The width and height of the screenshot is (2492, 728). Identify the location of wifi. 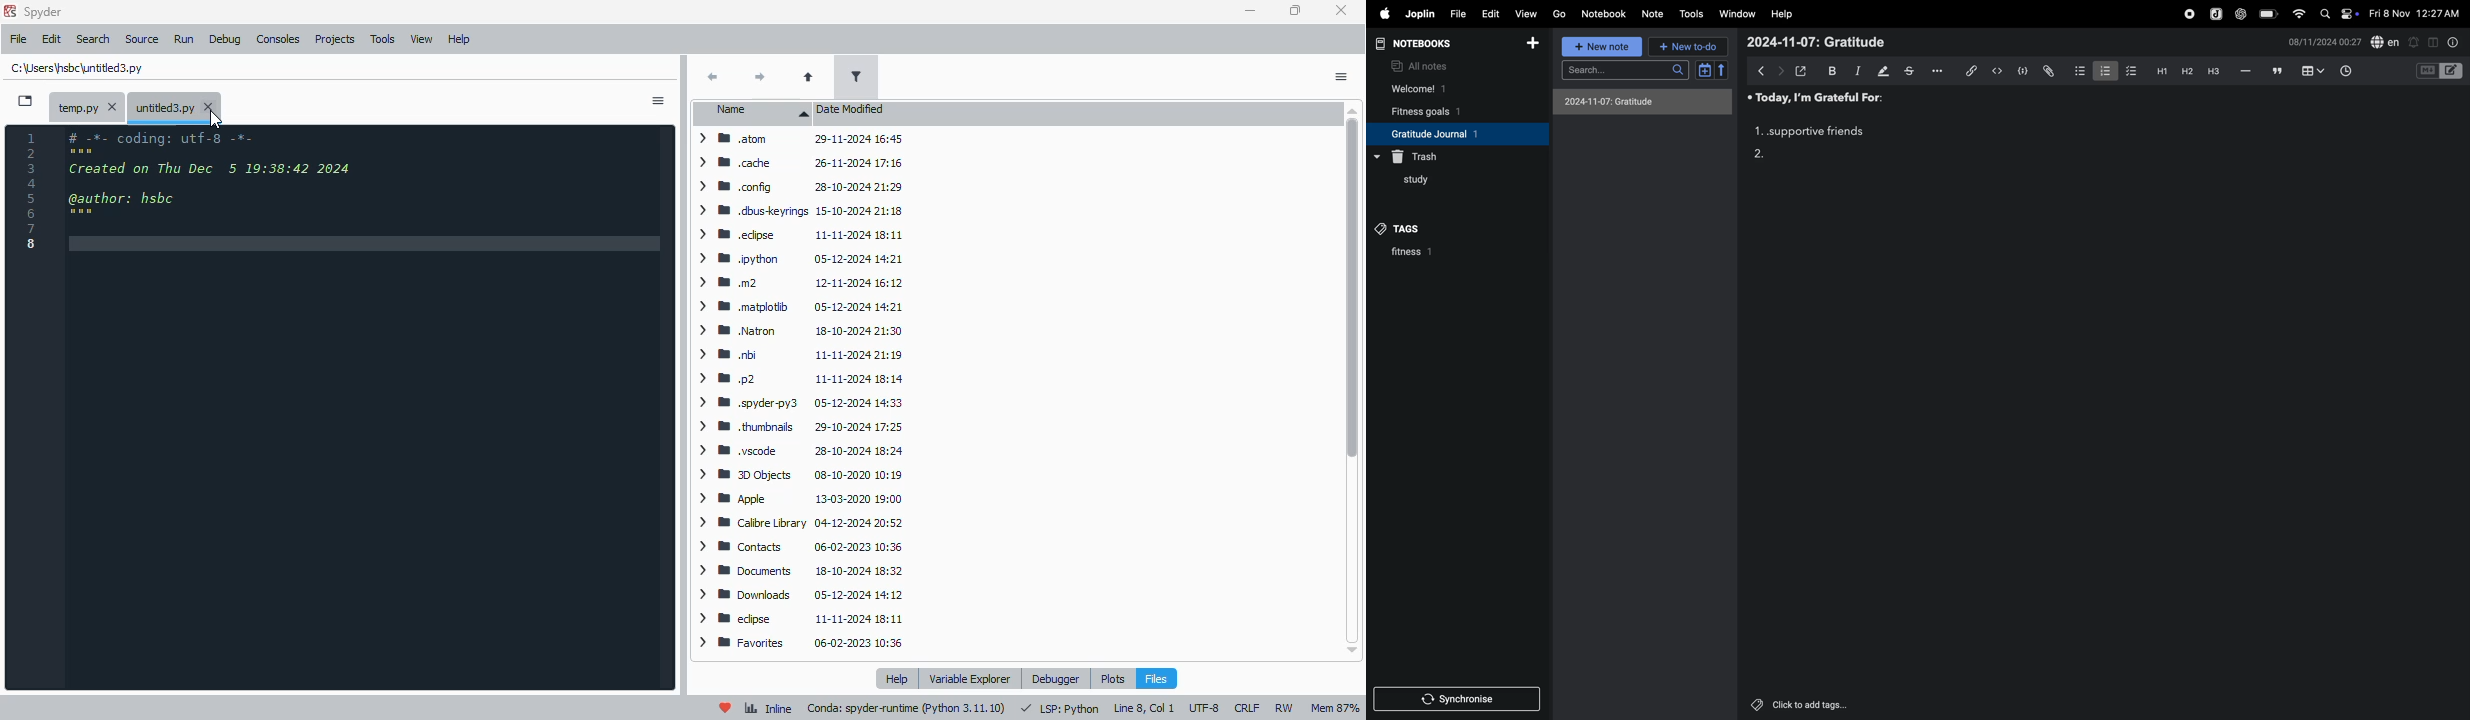
(2298, 14).